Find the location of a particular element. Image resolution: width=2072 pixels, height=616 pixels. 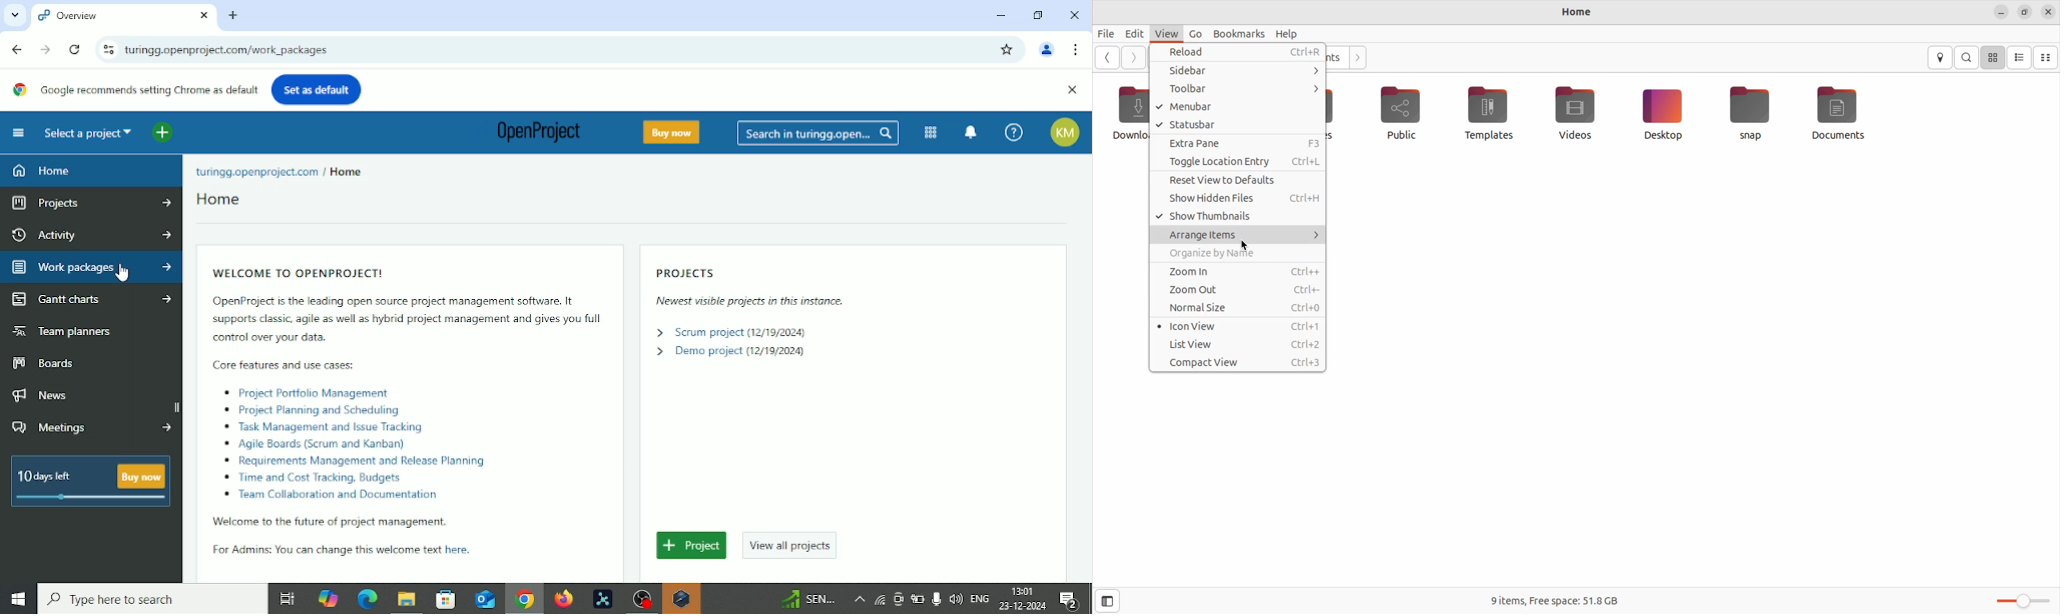

Search tabs is located at coordinates (12, 15).